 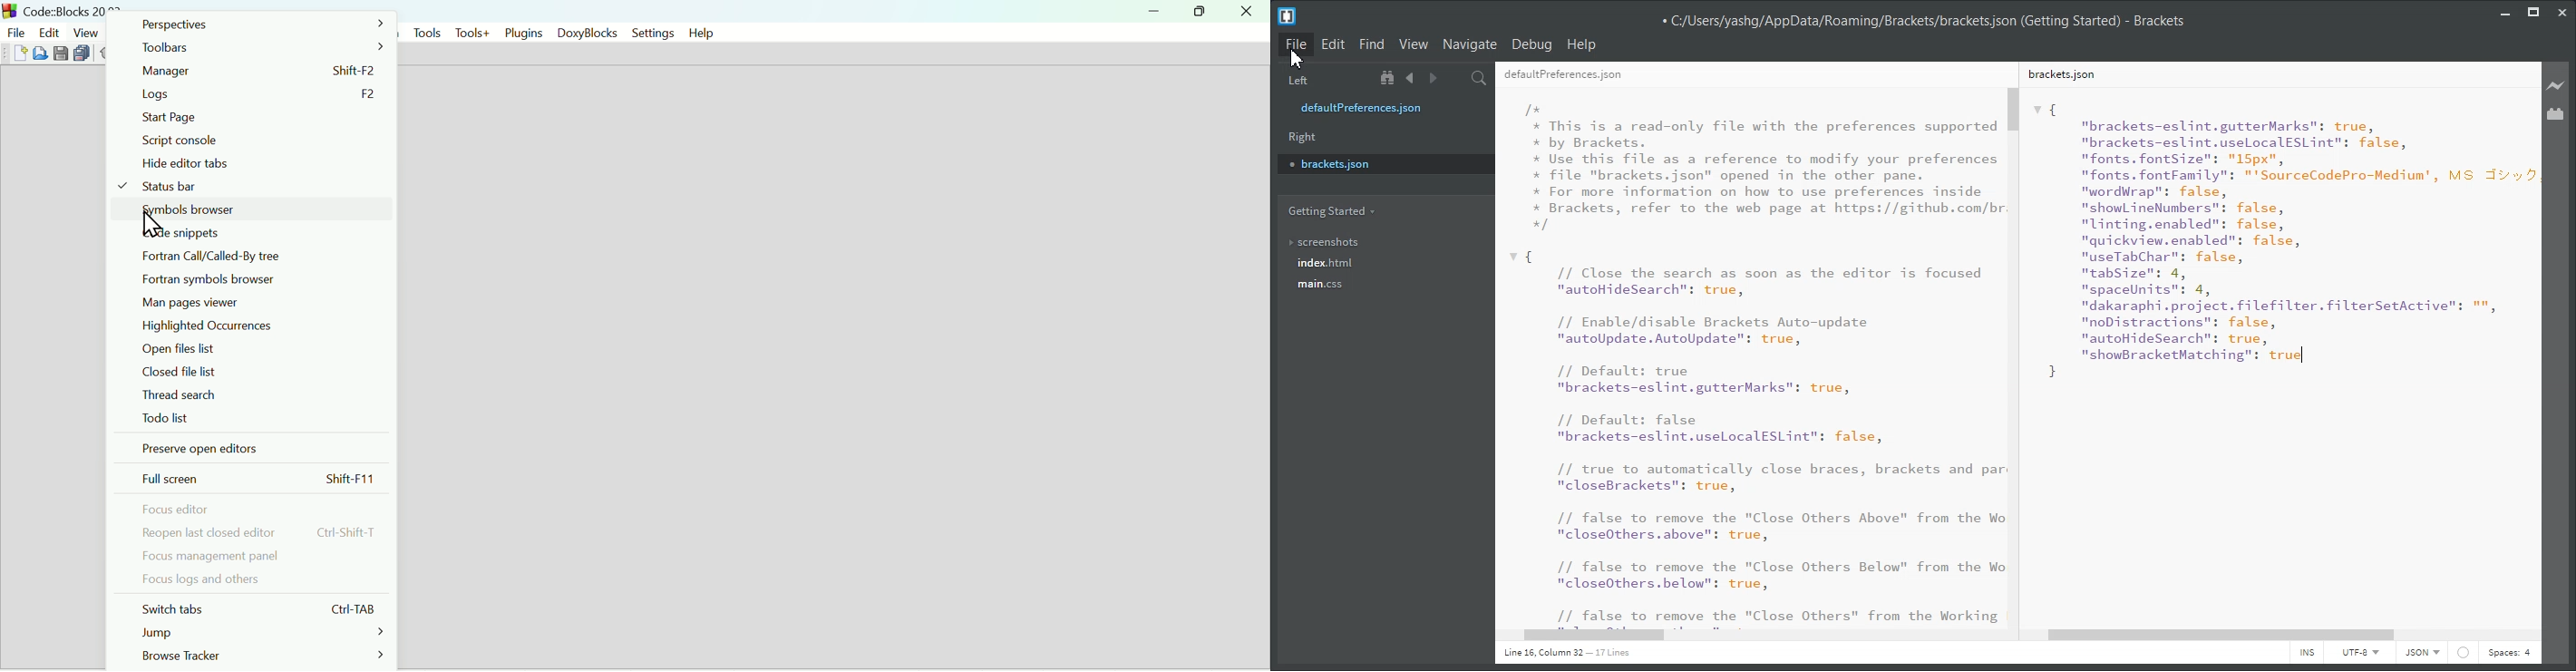 I want to click on Icon, so click(x=2464, y=653).